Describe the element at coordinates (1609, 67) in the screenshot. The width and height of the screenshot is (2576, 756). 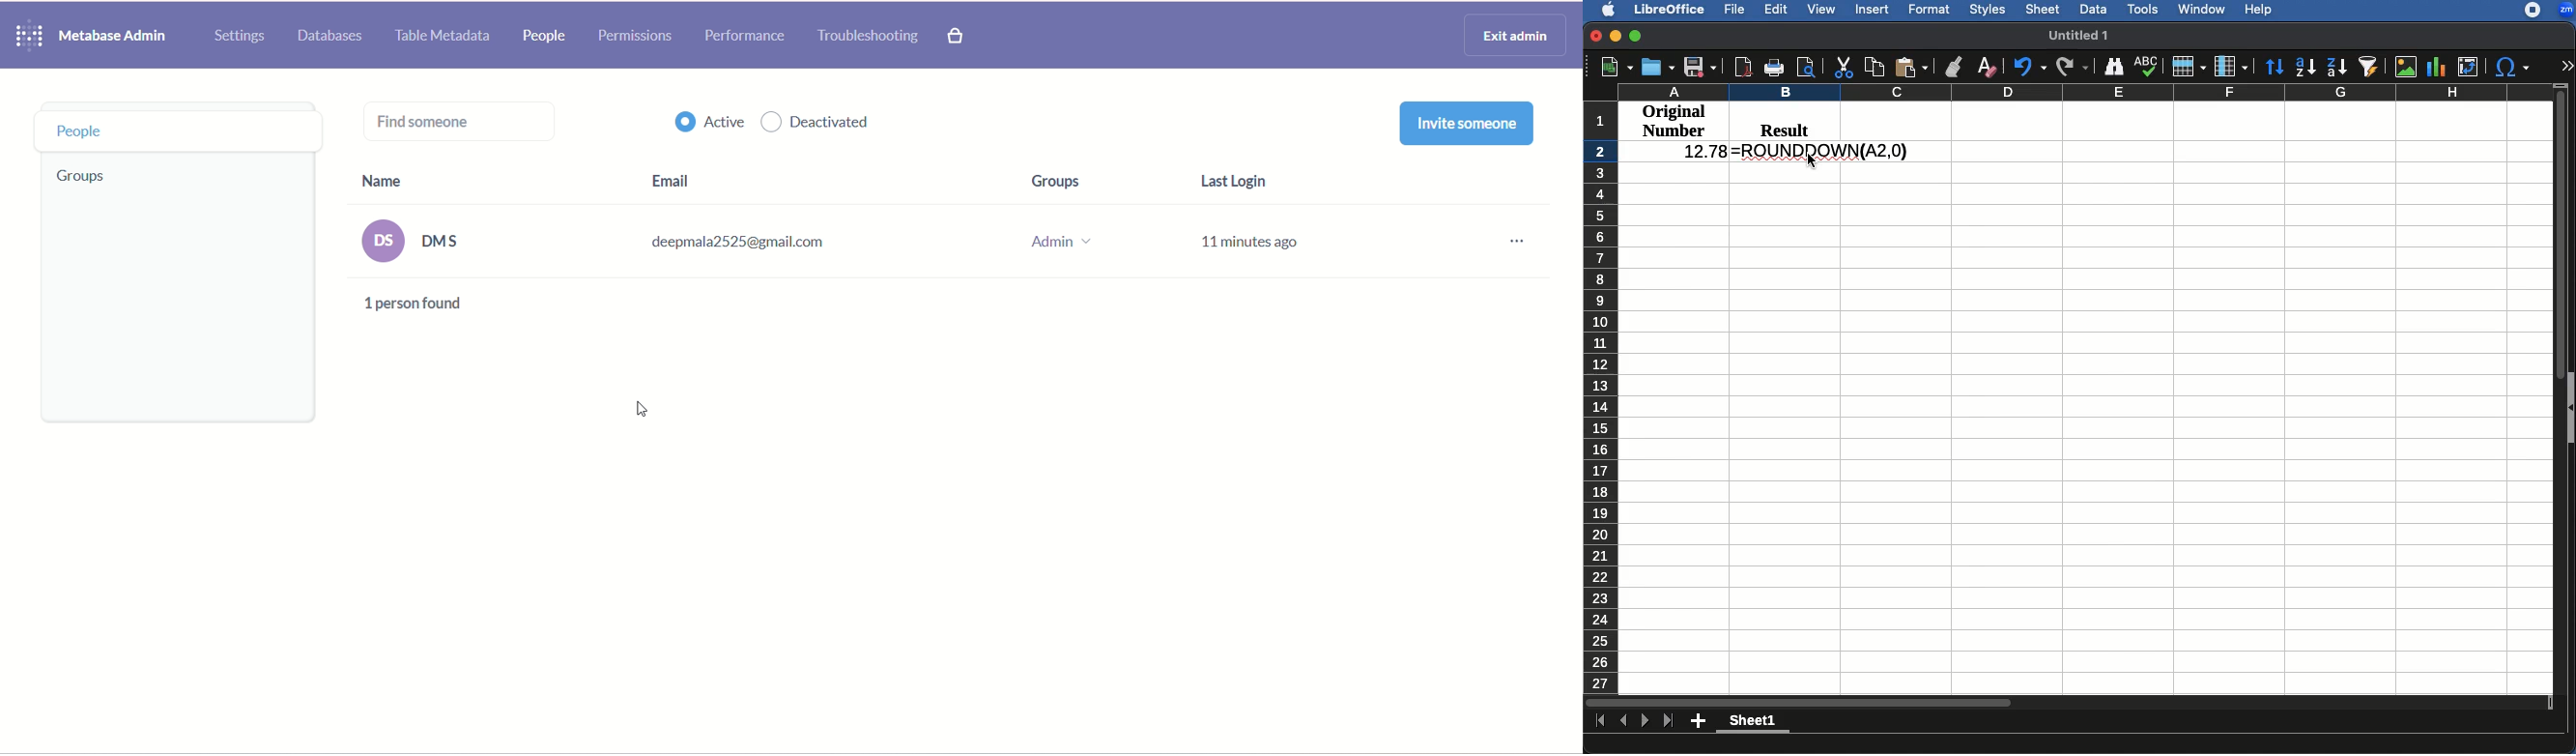
I see `New` at that location.